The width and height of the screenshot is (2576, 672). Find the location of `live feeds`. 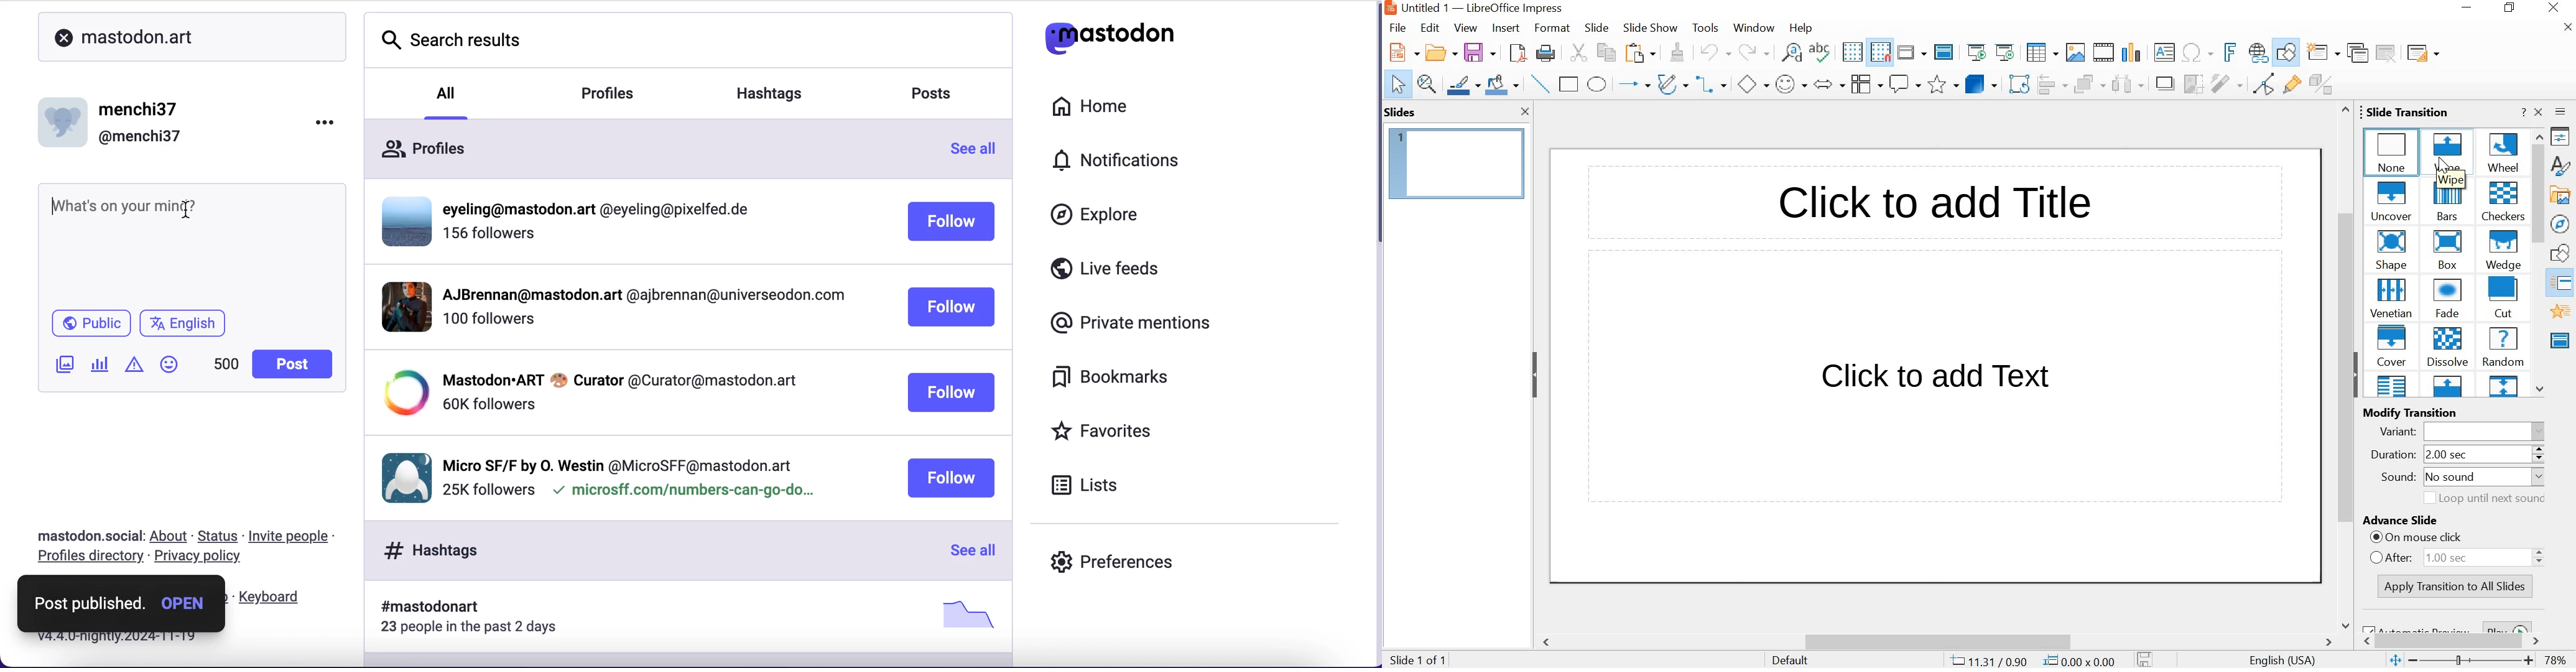

live feeds is located at coordinates (1143, 269).